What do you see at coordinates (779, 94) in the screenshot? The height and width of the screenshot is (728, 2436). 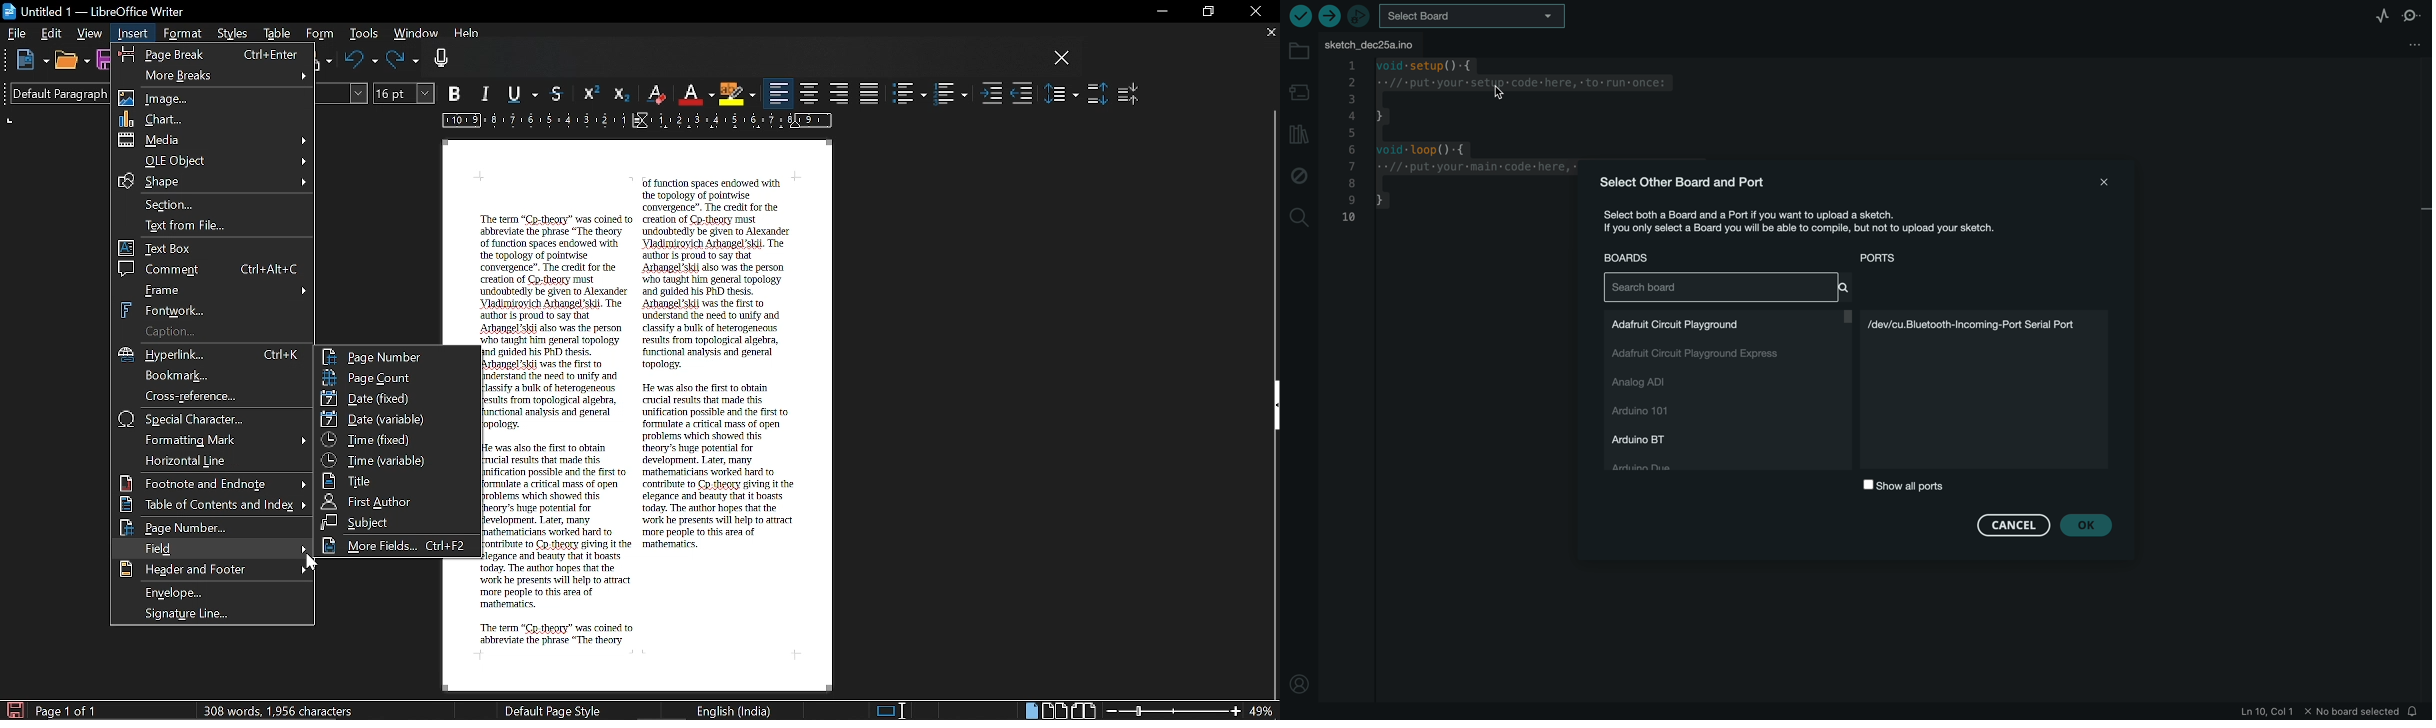 I see `Align left` at bounding box center [779, 94].